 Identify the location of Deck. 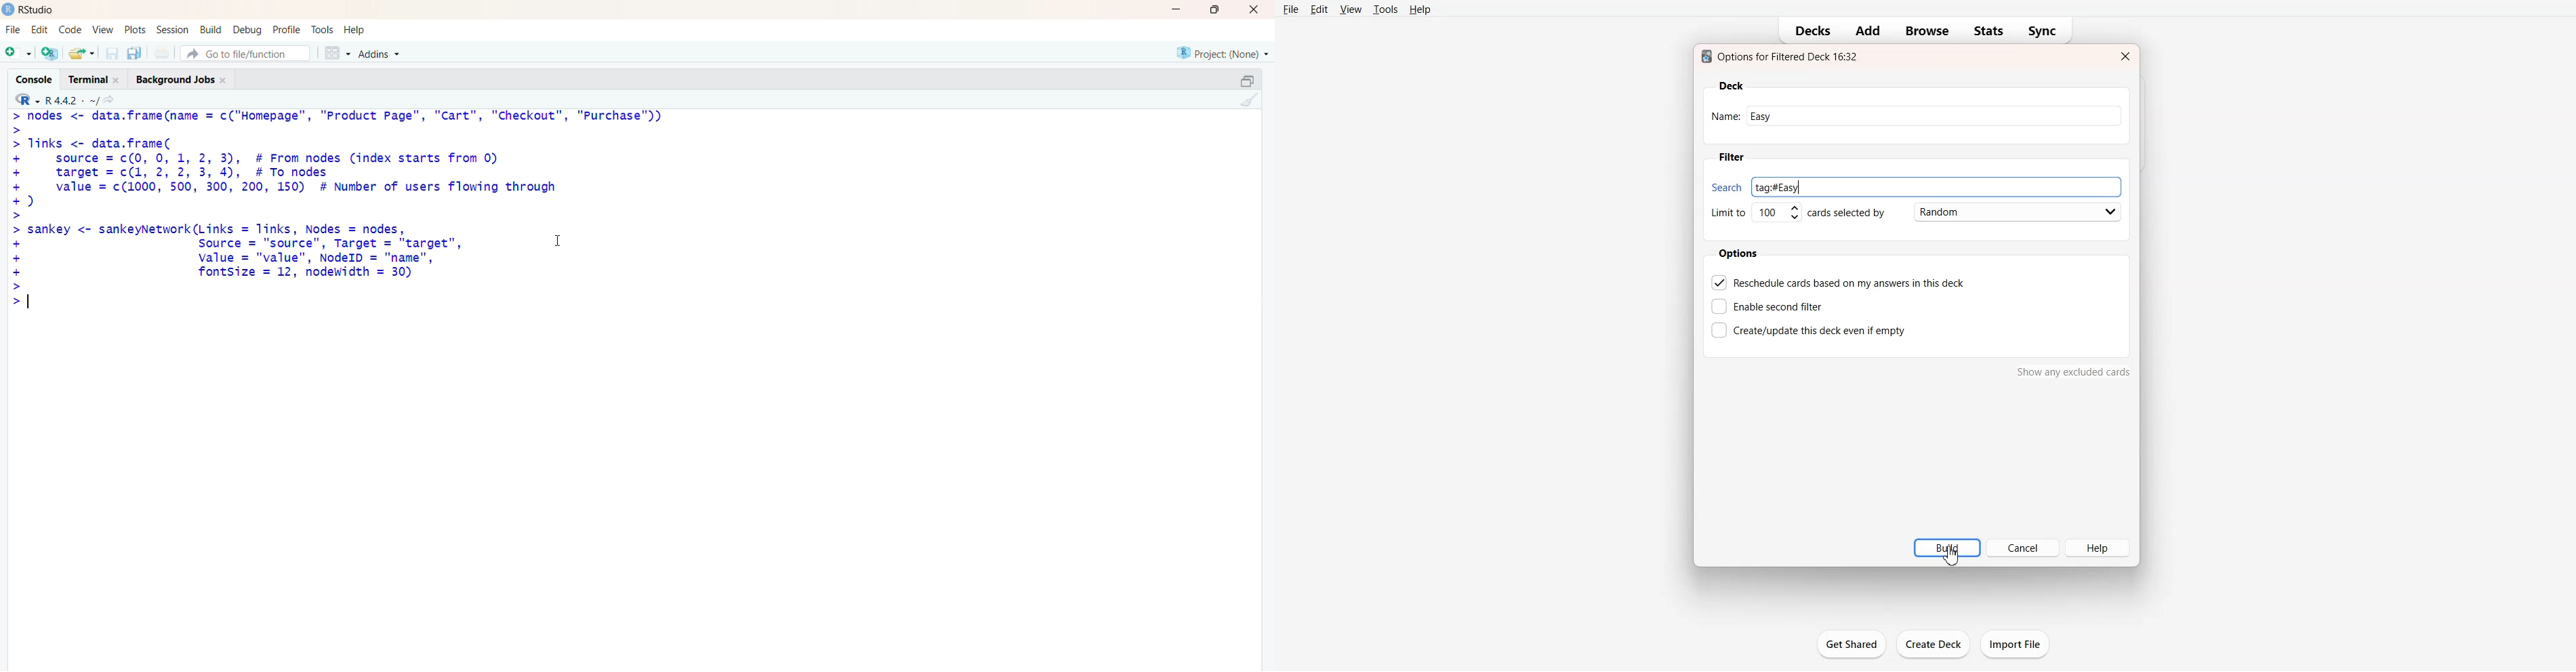
(1732, 86).